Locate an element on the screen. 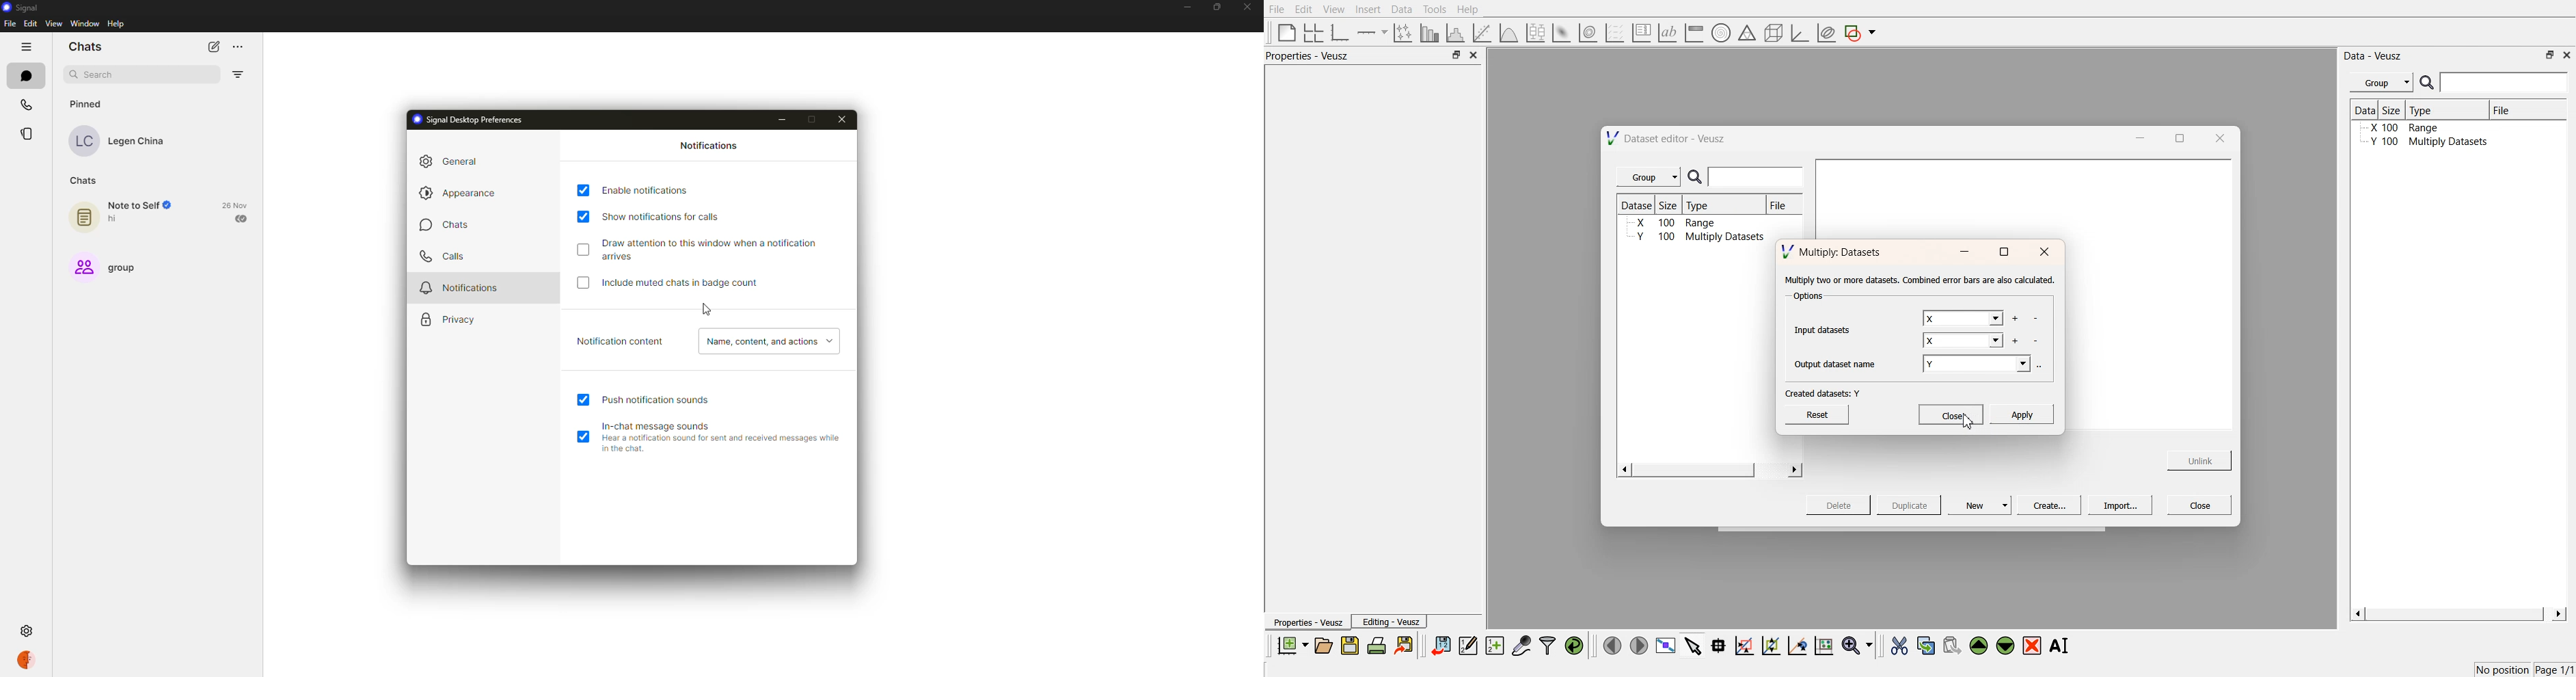 The width and height of the screenshot is (2576, 700). close is located at coordinates (2219, 137).